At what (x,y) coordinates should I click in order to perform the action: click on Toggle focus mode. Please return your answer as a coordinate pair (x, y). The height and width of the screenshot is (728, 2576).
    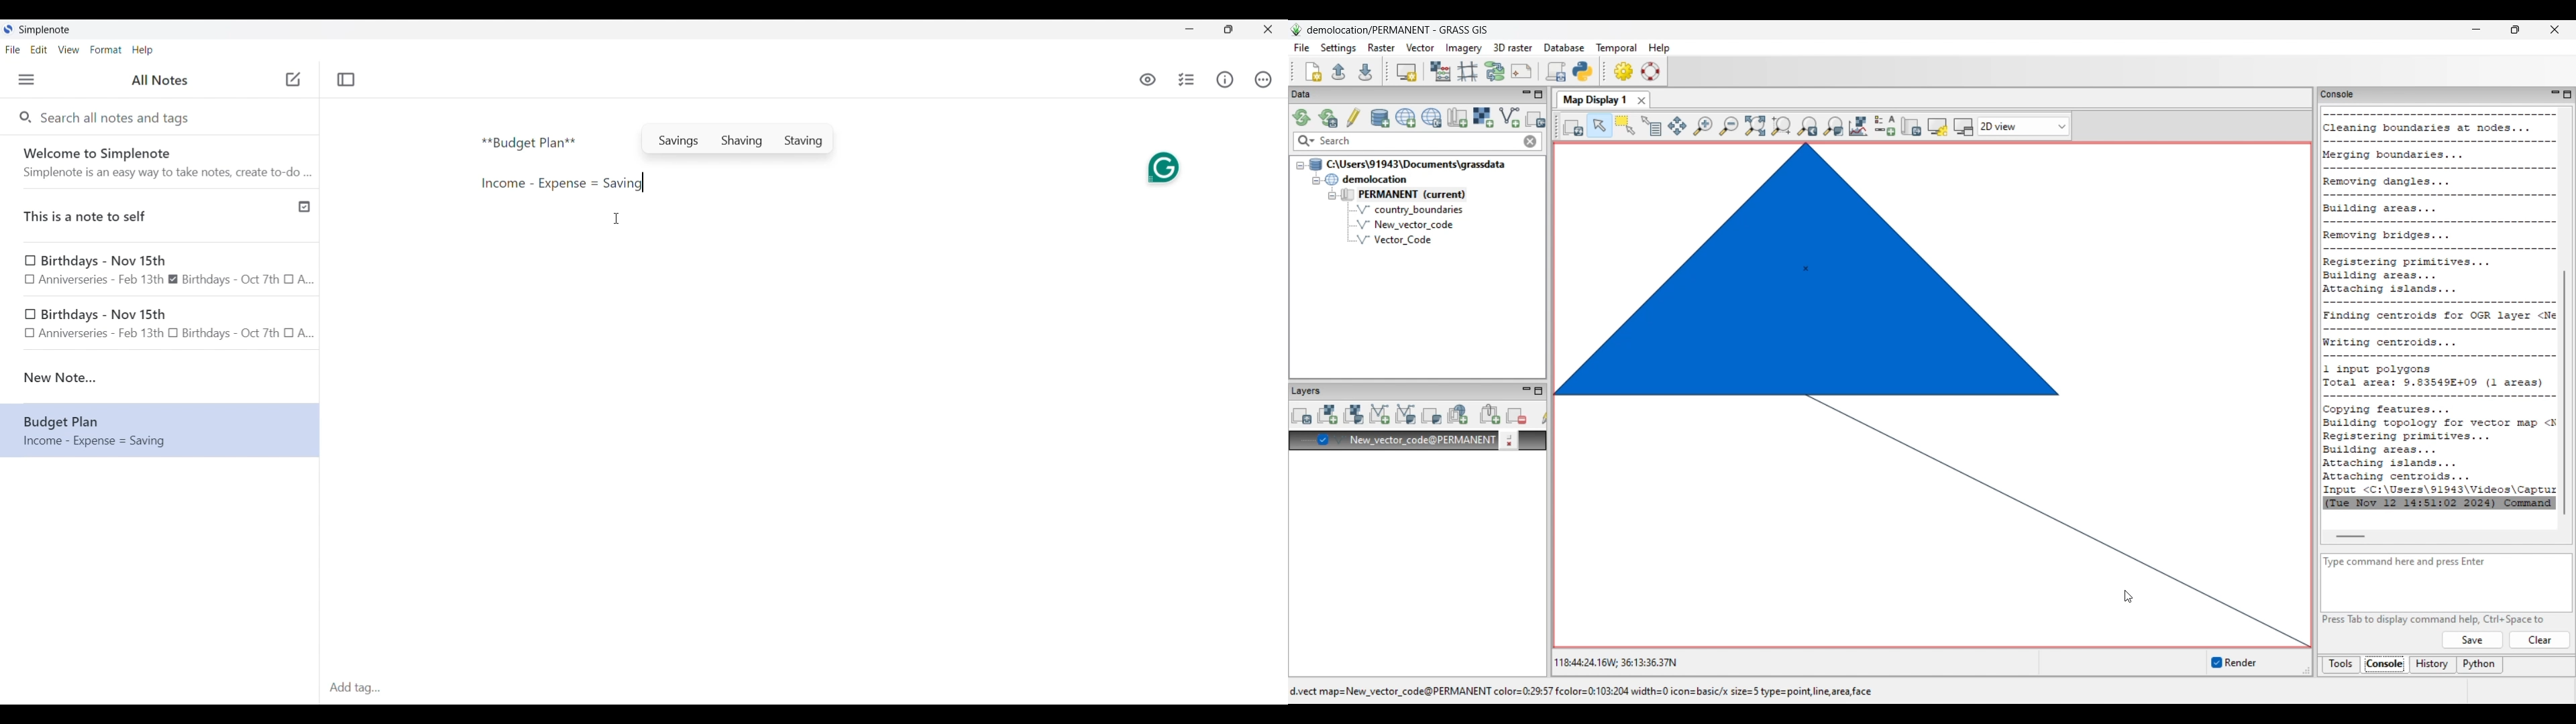
    Looking at the image, I should click on (345, 80).